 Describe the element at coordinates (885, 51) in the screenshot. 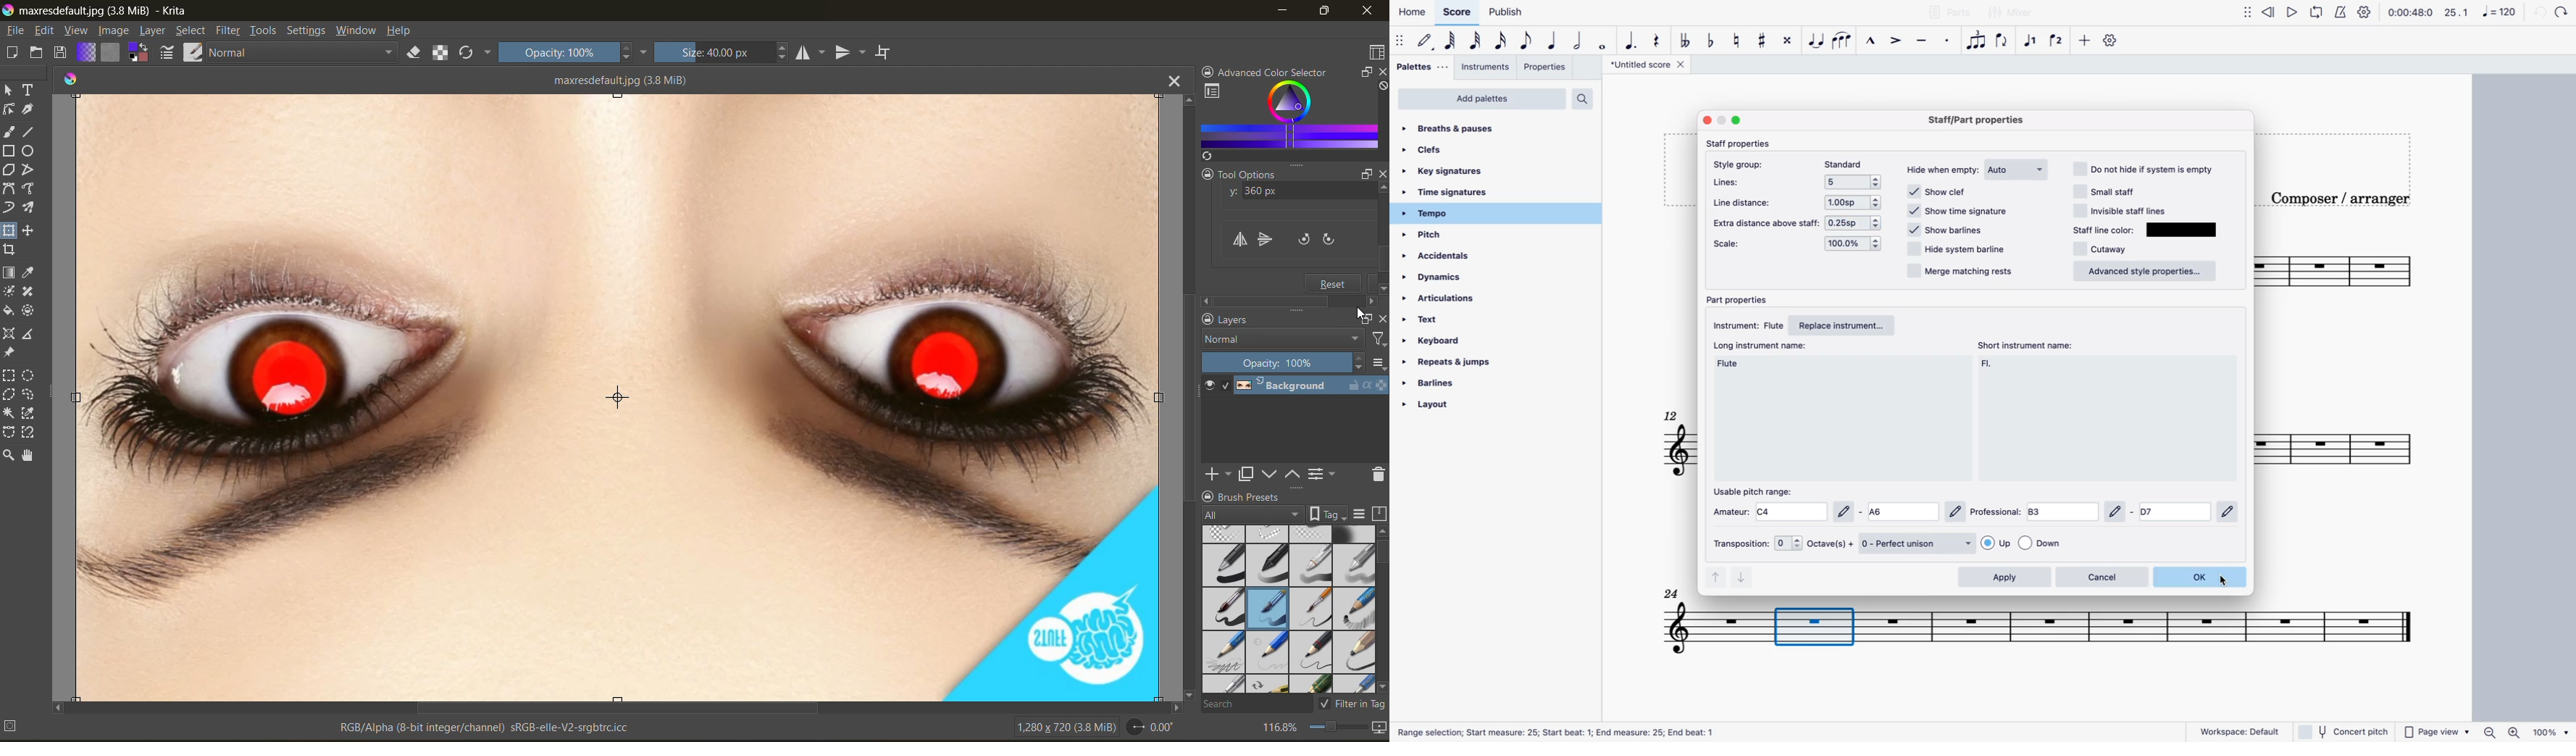

I see `wrap around mode` at that location.